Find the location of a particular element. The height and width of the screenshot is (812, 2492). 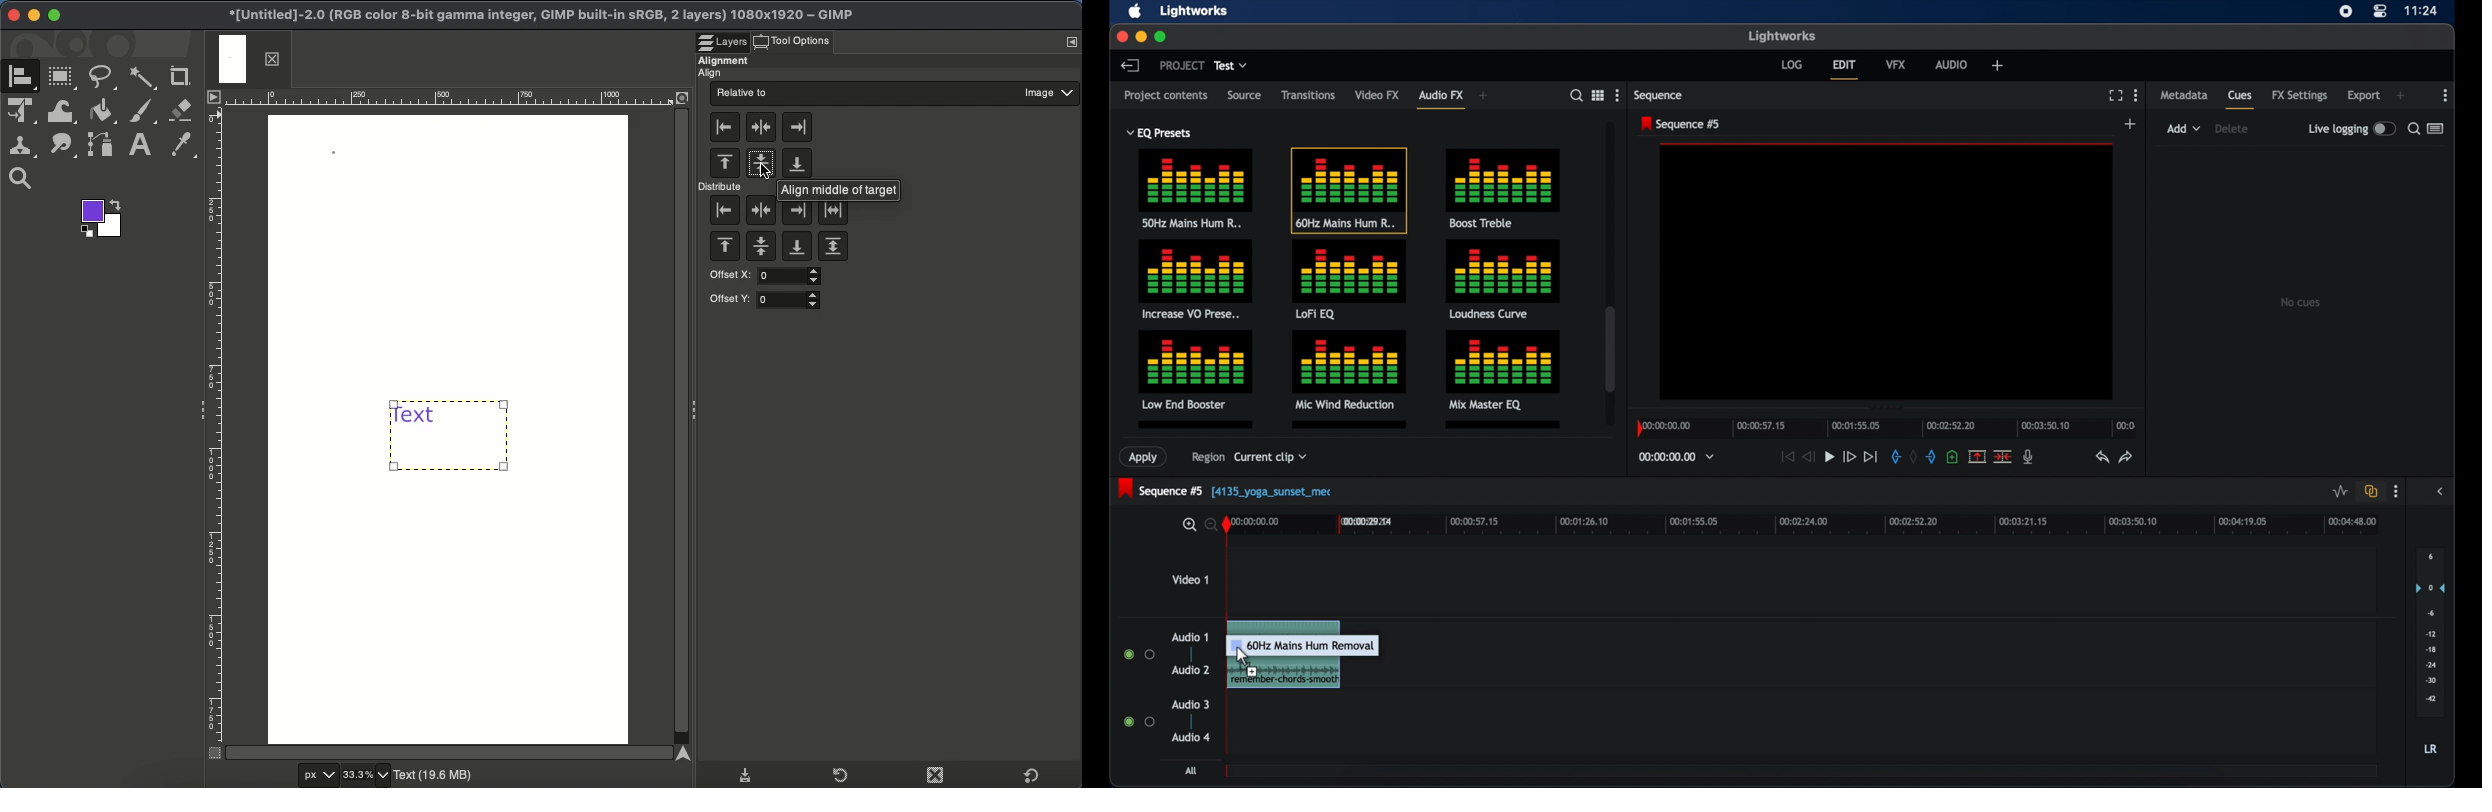

audio fx is located at coordinates (1441, 98).